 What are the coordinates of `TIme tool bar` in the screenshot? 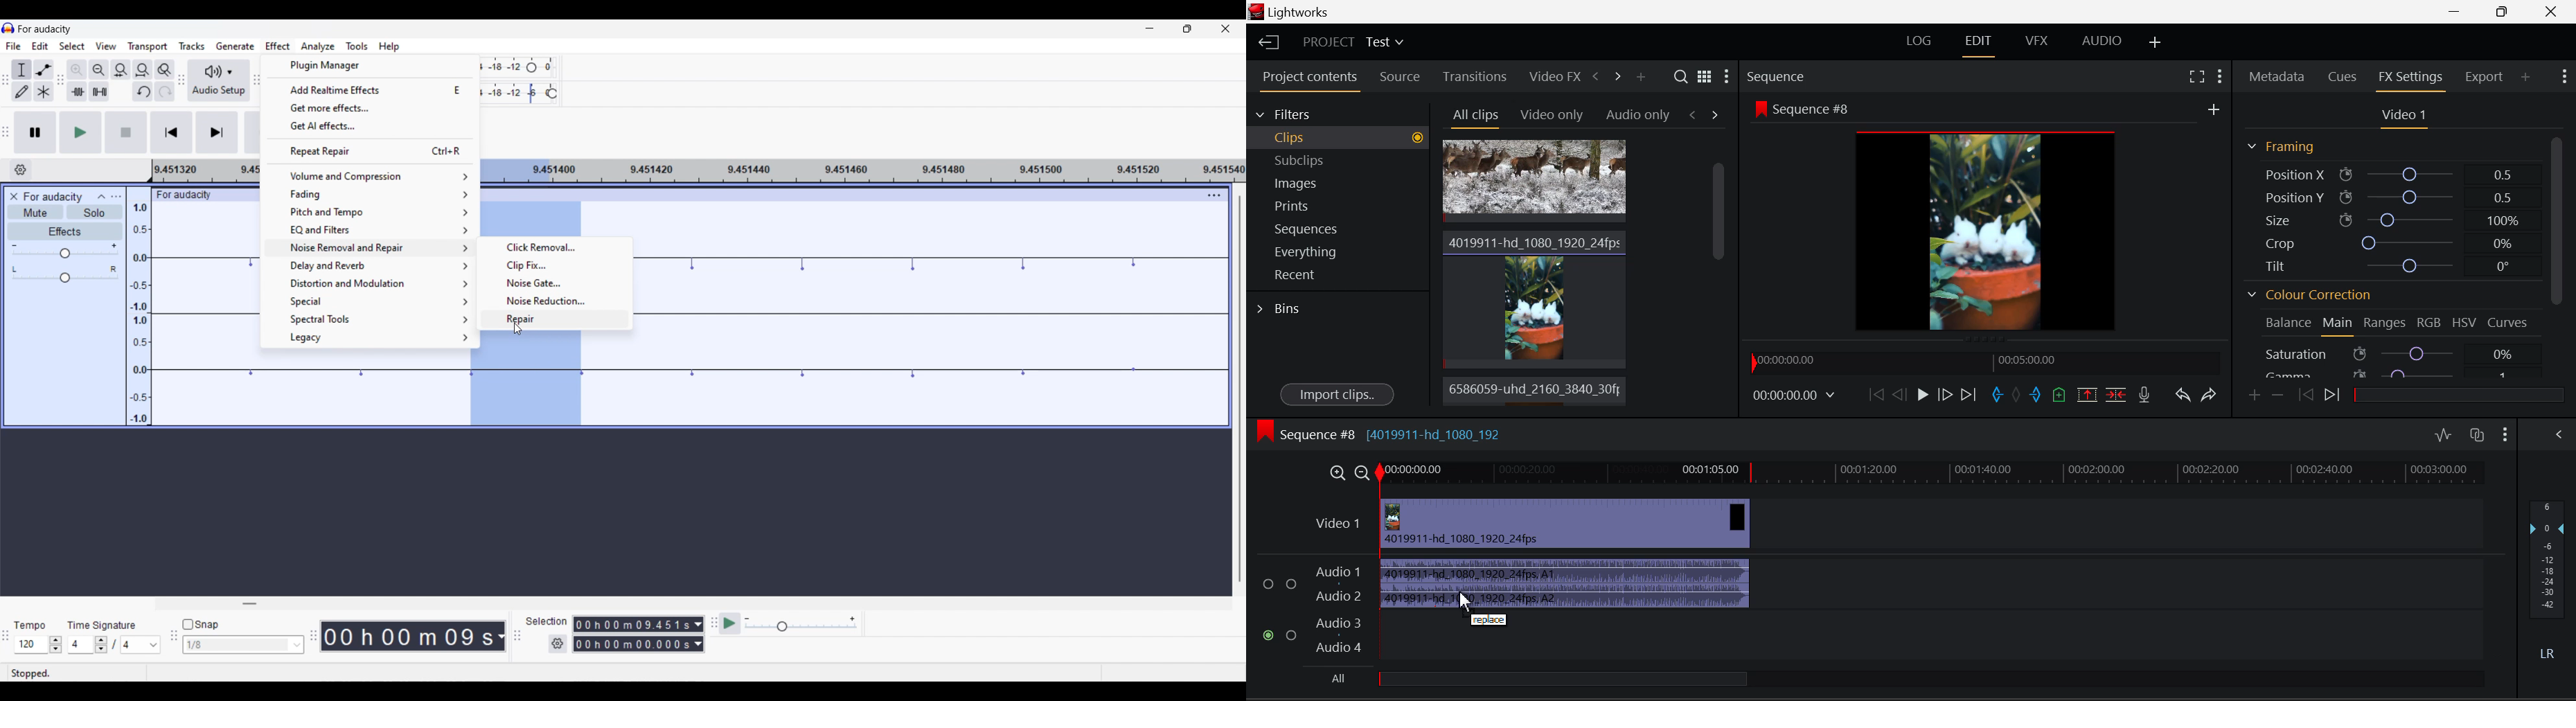 It's located at (313, 634).